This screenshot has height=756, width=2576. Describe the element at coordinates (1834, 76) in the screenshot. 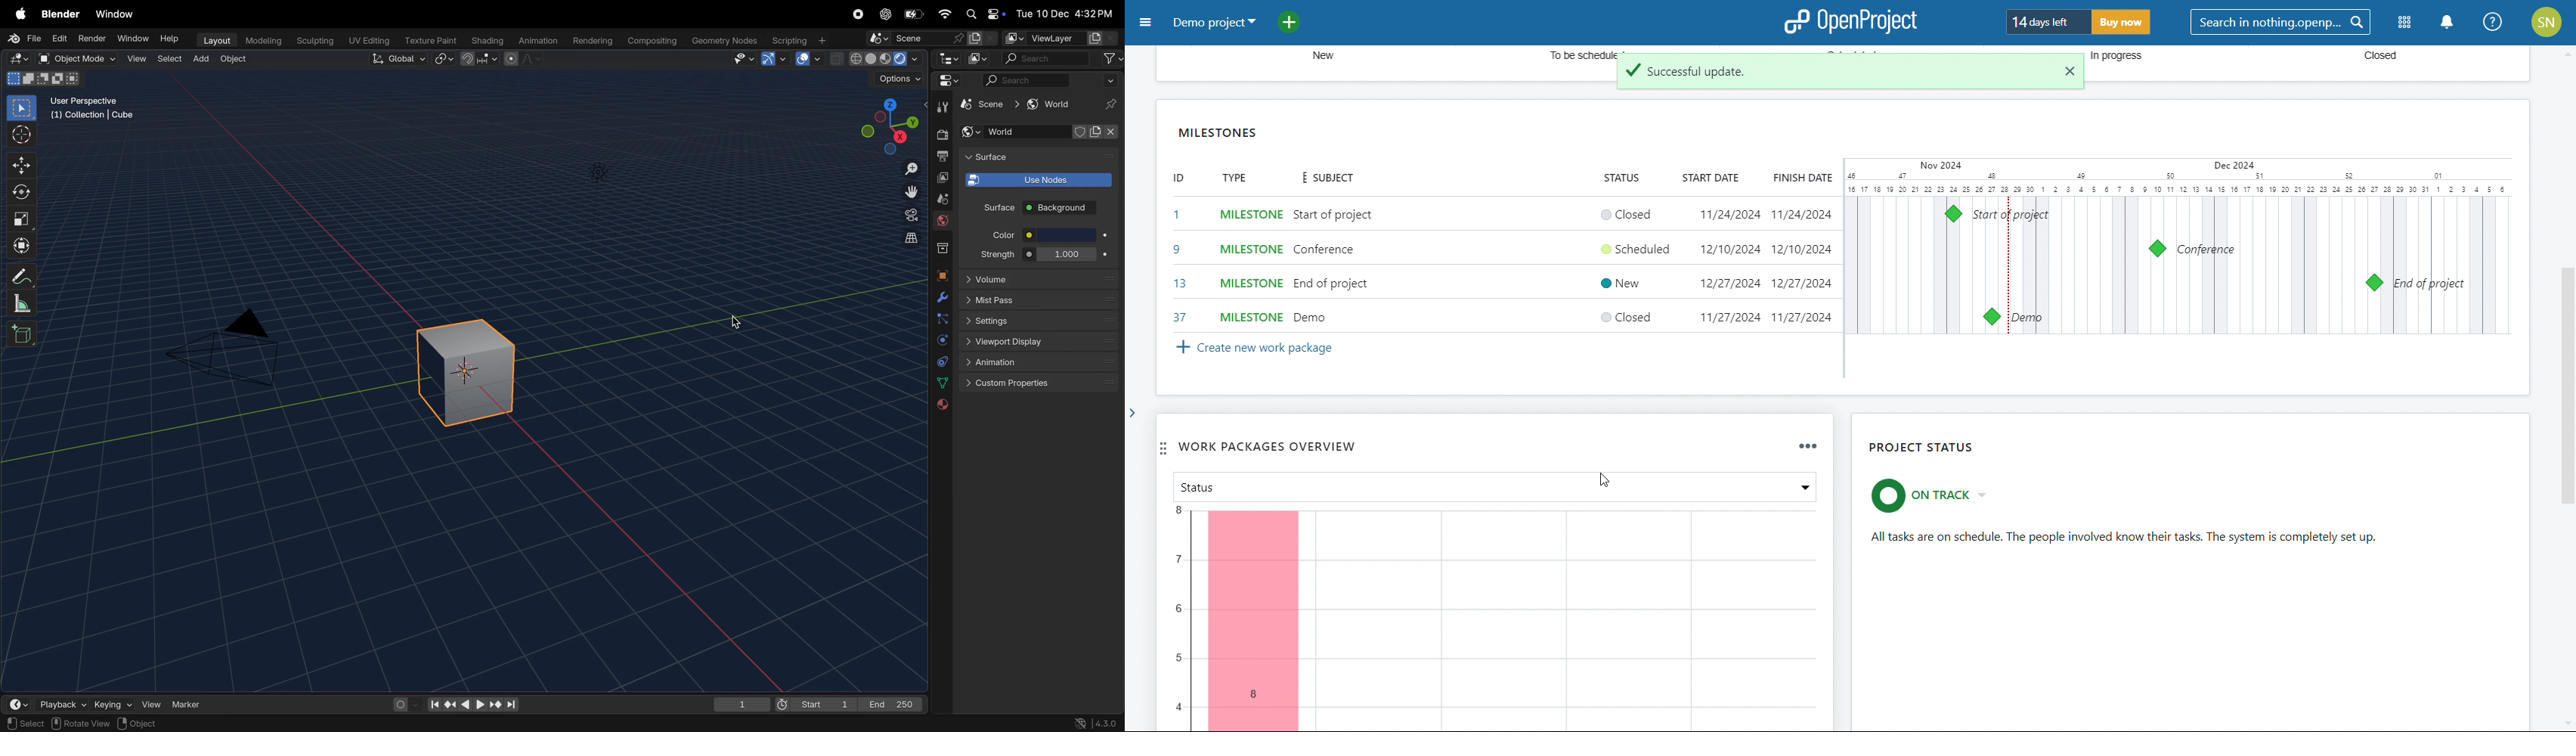

I see `update saved` at that location.